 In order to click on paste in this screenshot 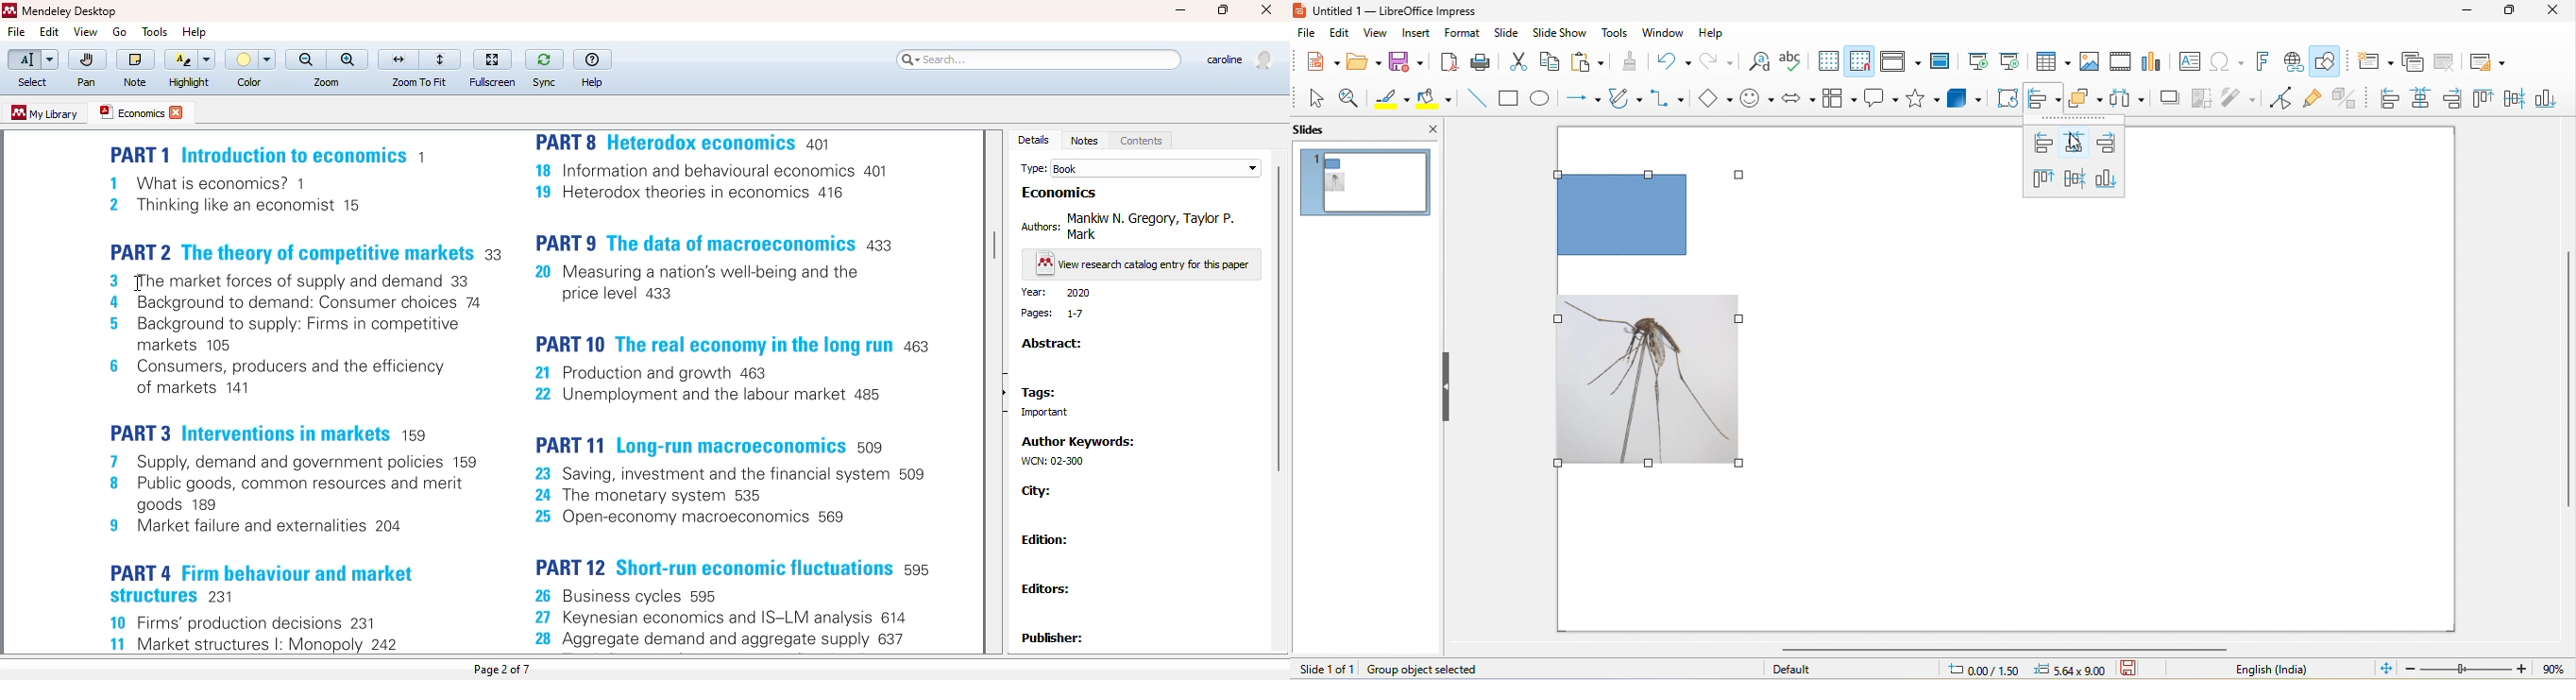, I will do `click(1587, 62)`.